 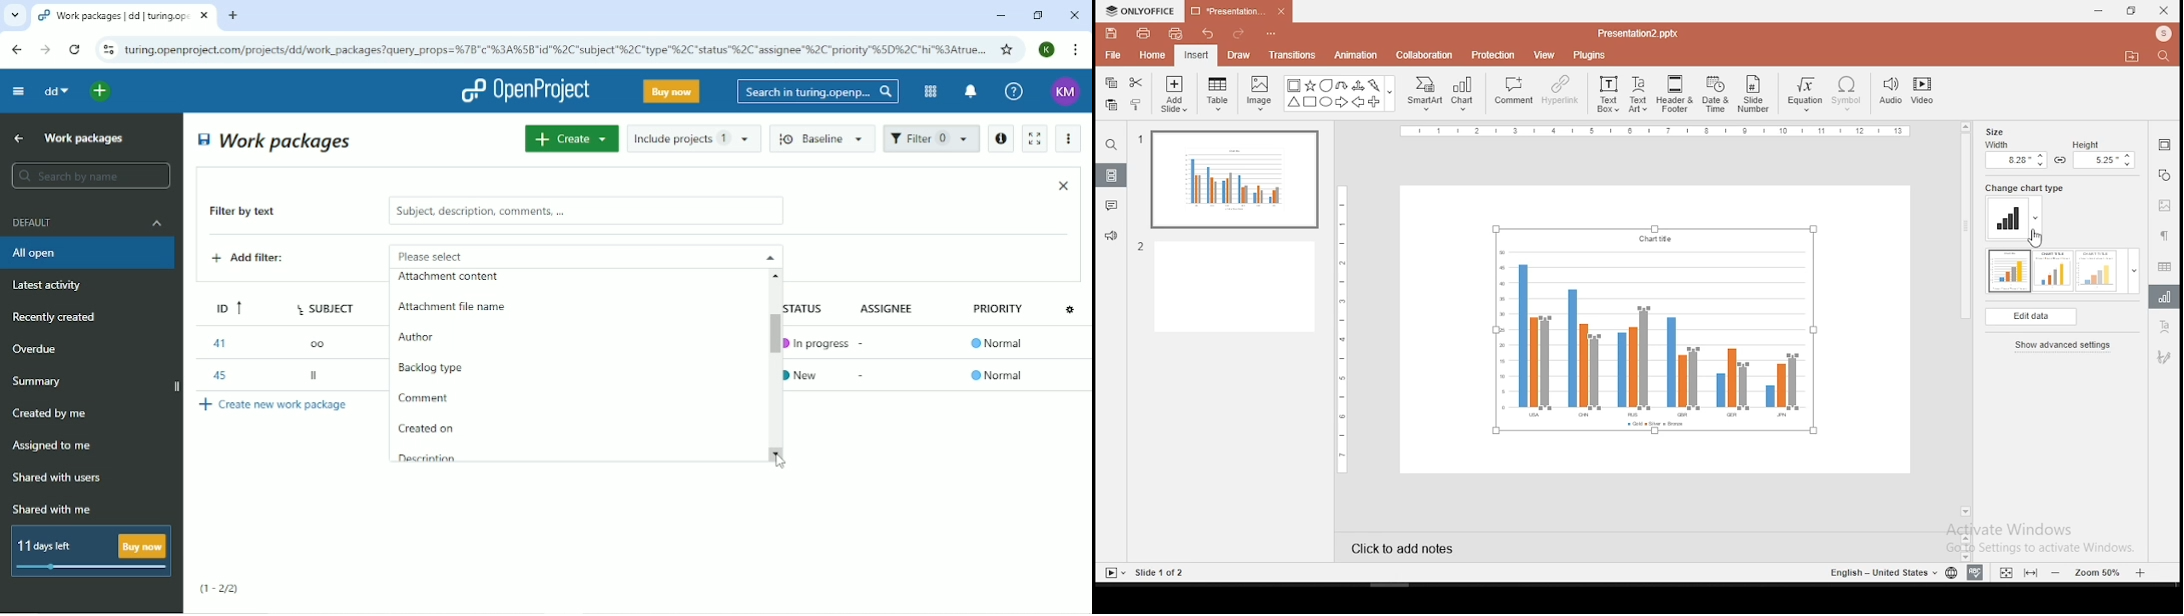 What do you see at coordinates (1608, 95) in the screenshot?
I see `text box` at bounding box center [1608, 95].